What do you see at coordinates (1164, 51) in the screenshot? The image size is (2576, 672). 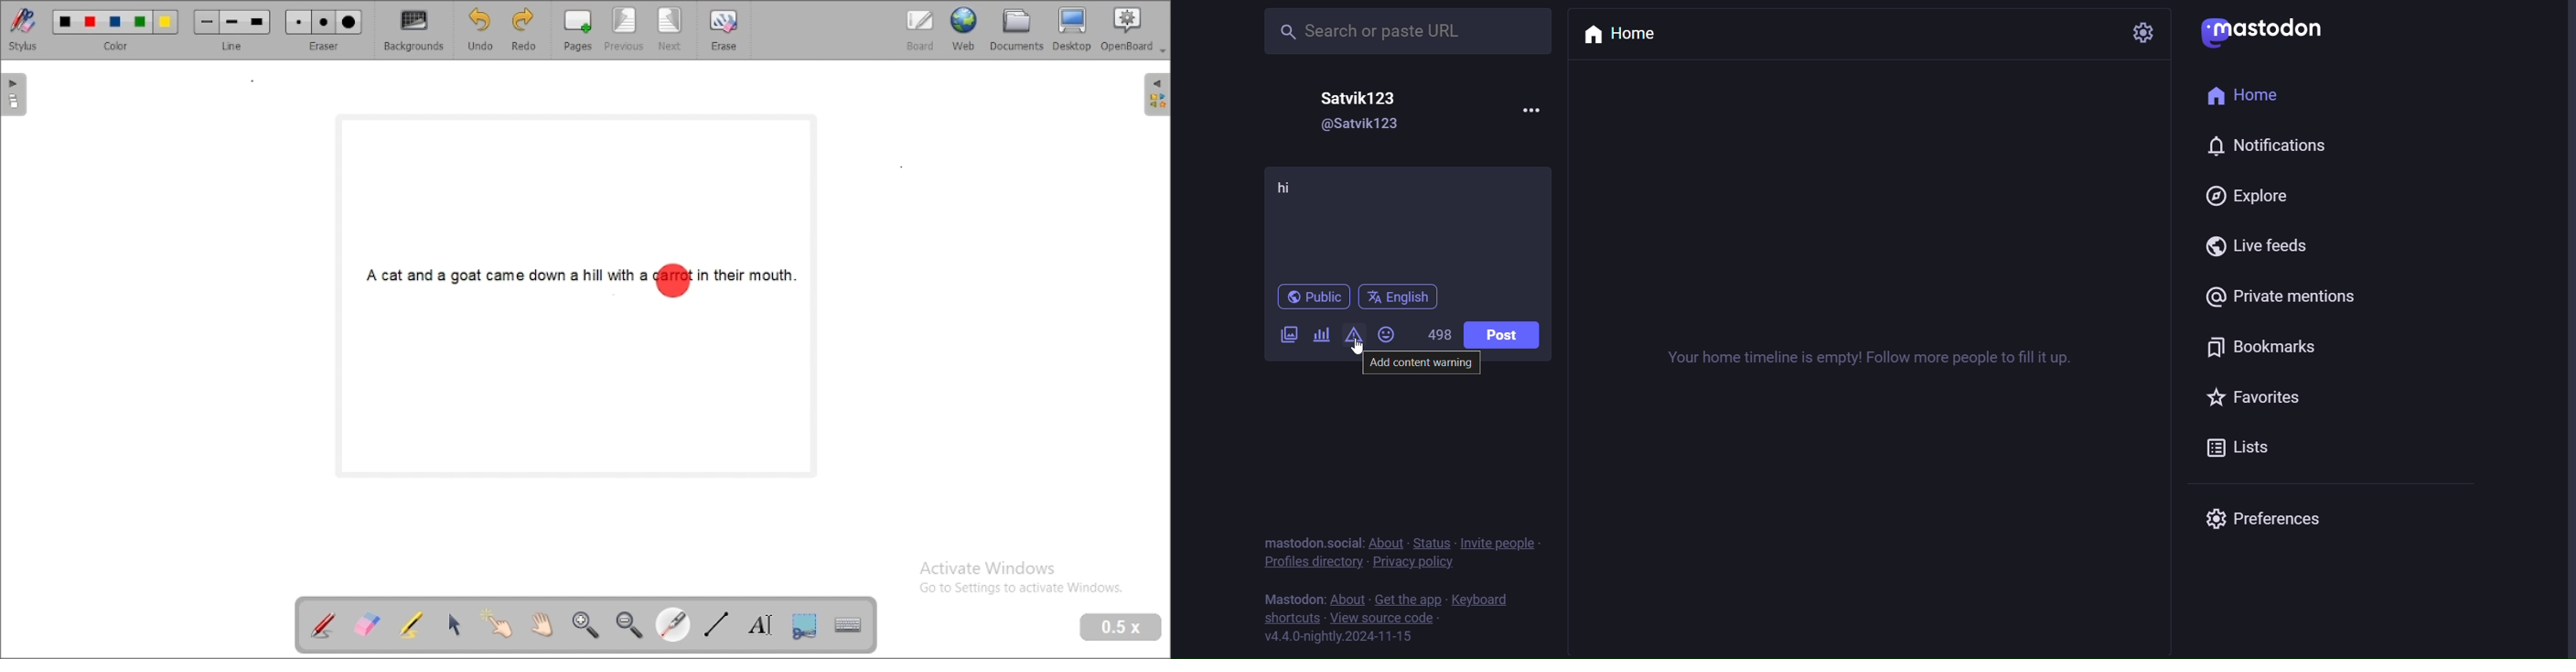 I see `Dropdown` at bounding box center [1164, 51].